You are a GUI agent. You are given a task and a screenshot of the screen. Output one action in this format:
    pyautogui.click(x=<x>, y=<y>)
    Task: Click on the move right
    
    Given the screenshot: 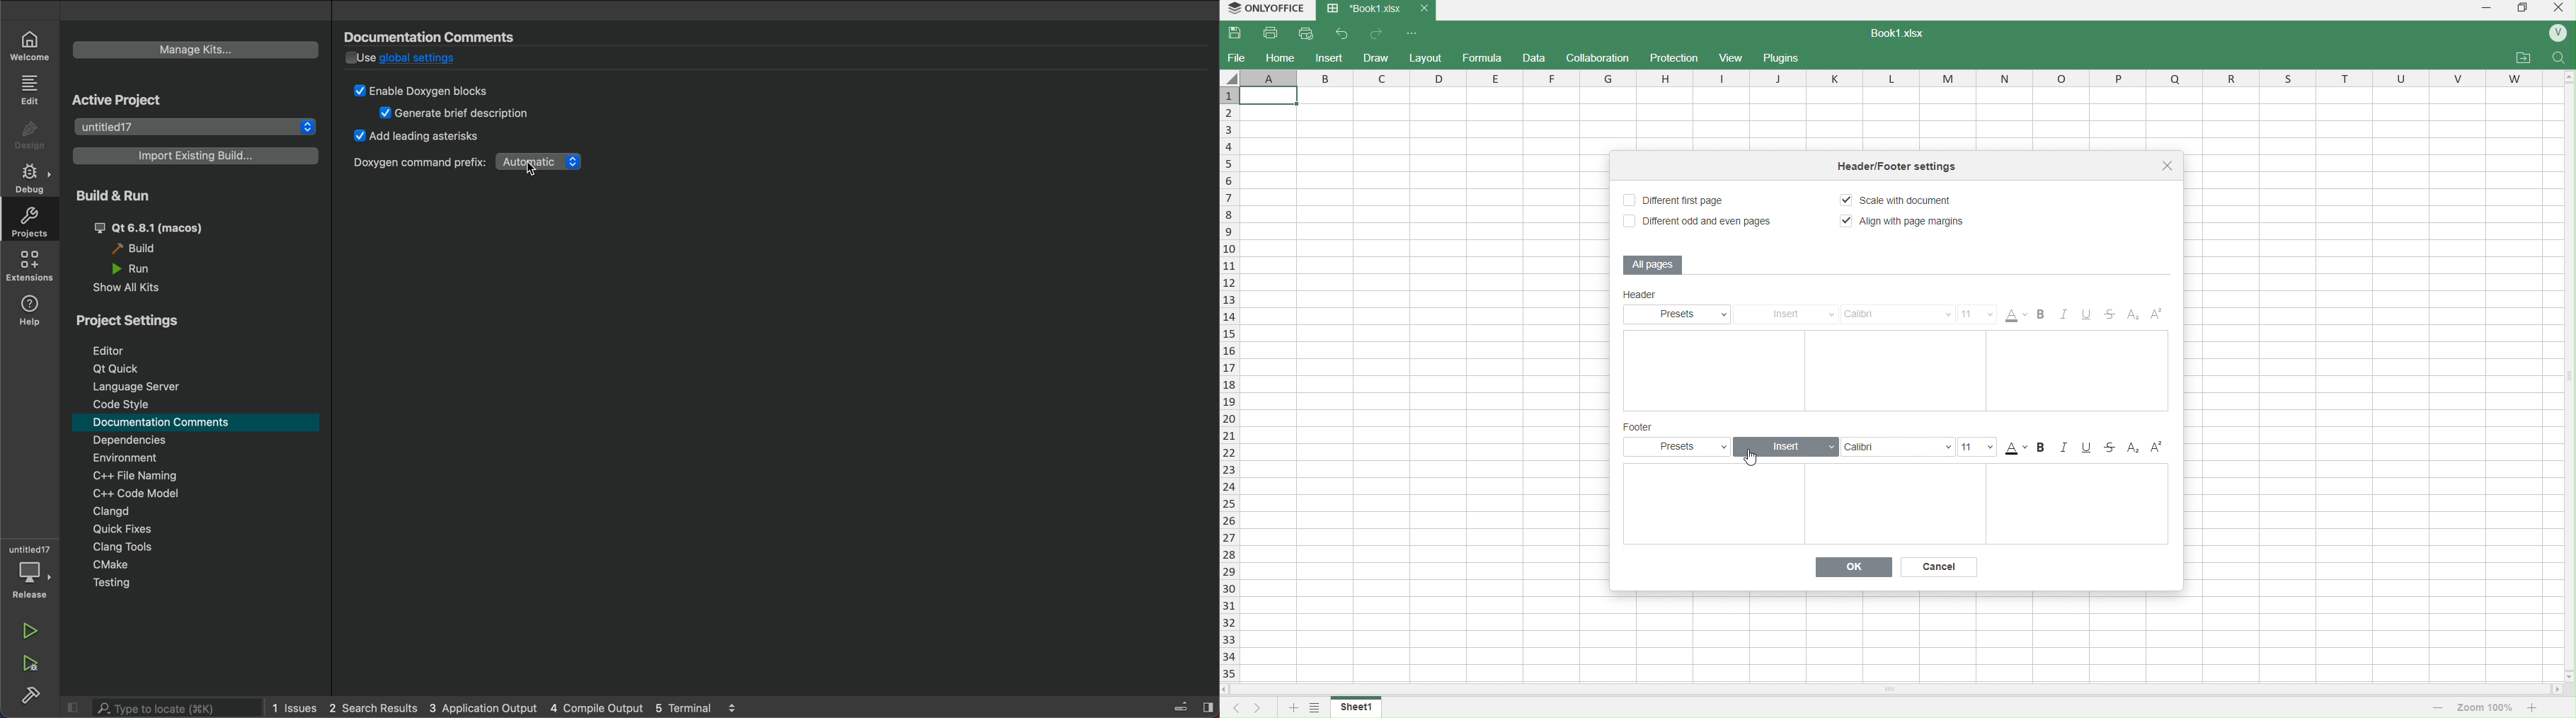 What is the action you would take?
    pyautogui.click(x=2558, y=690)
    